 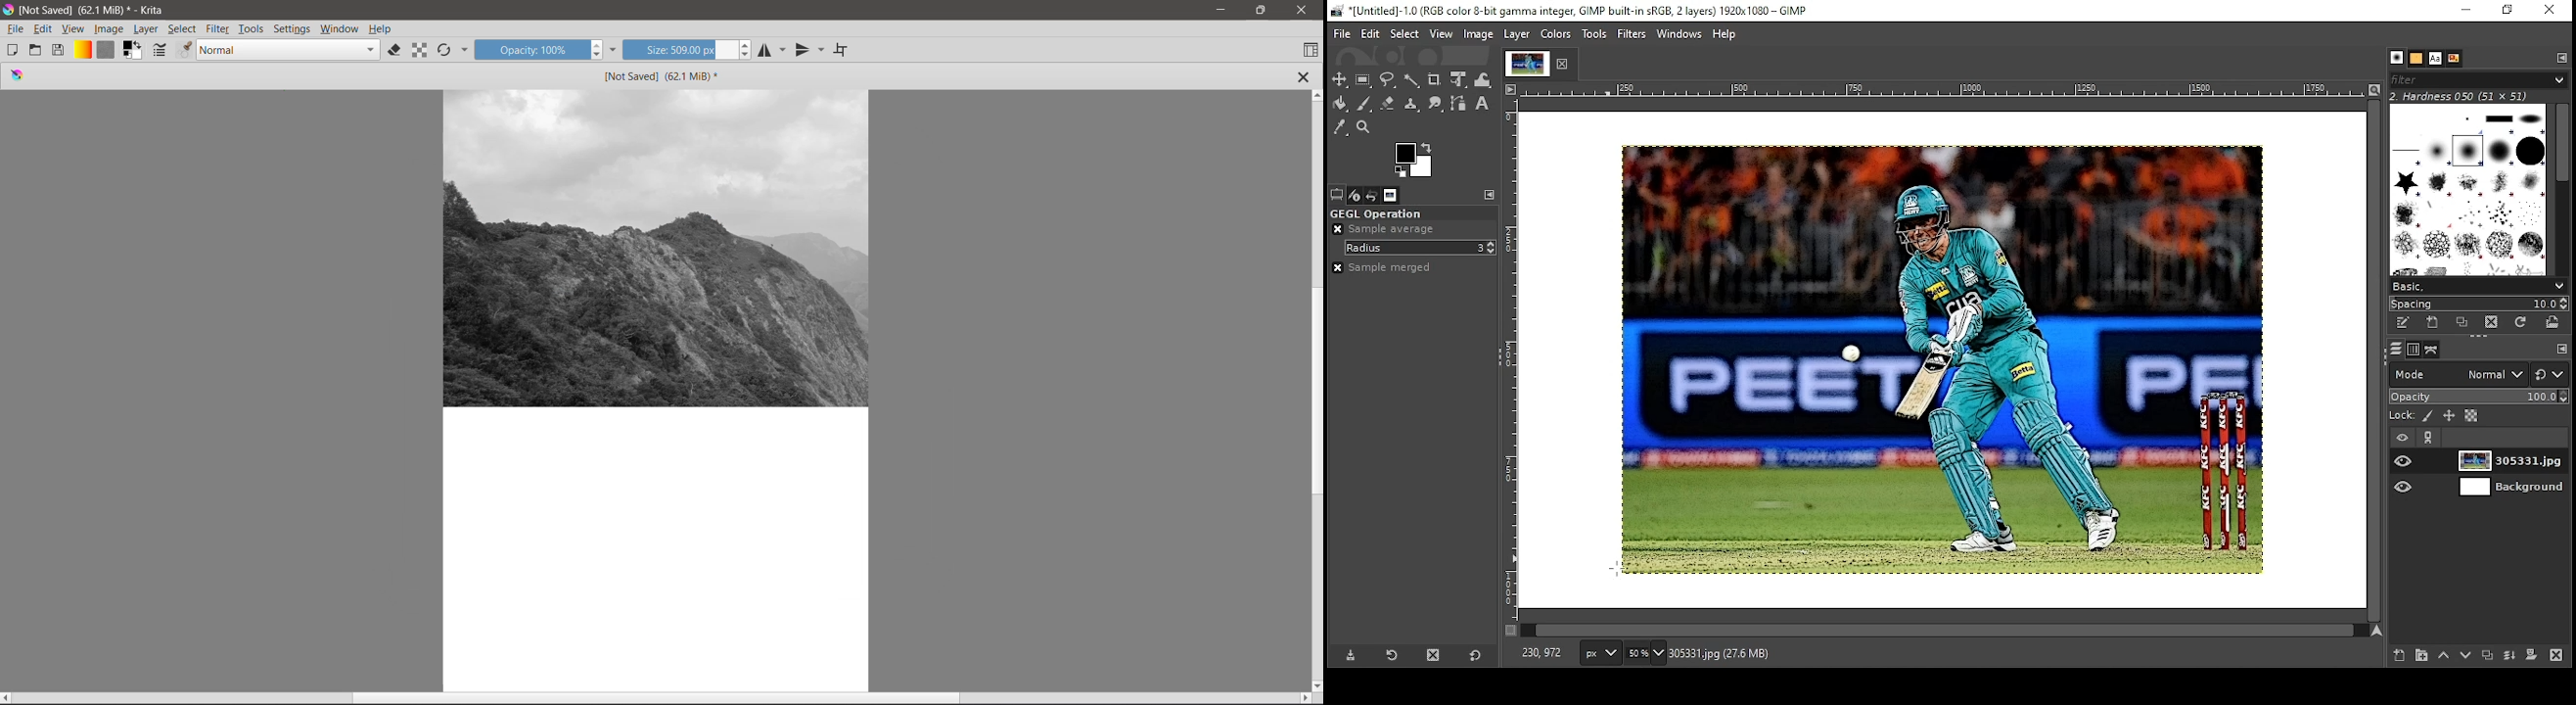 What do you see at coordinates (1343, 34) in the screenshot?
I see `file` at bounding box center [1343, 34].